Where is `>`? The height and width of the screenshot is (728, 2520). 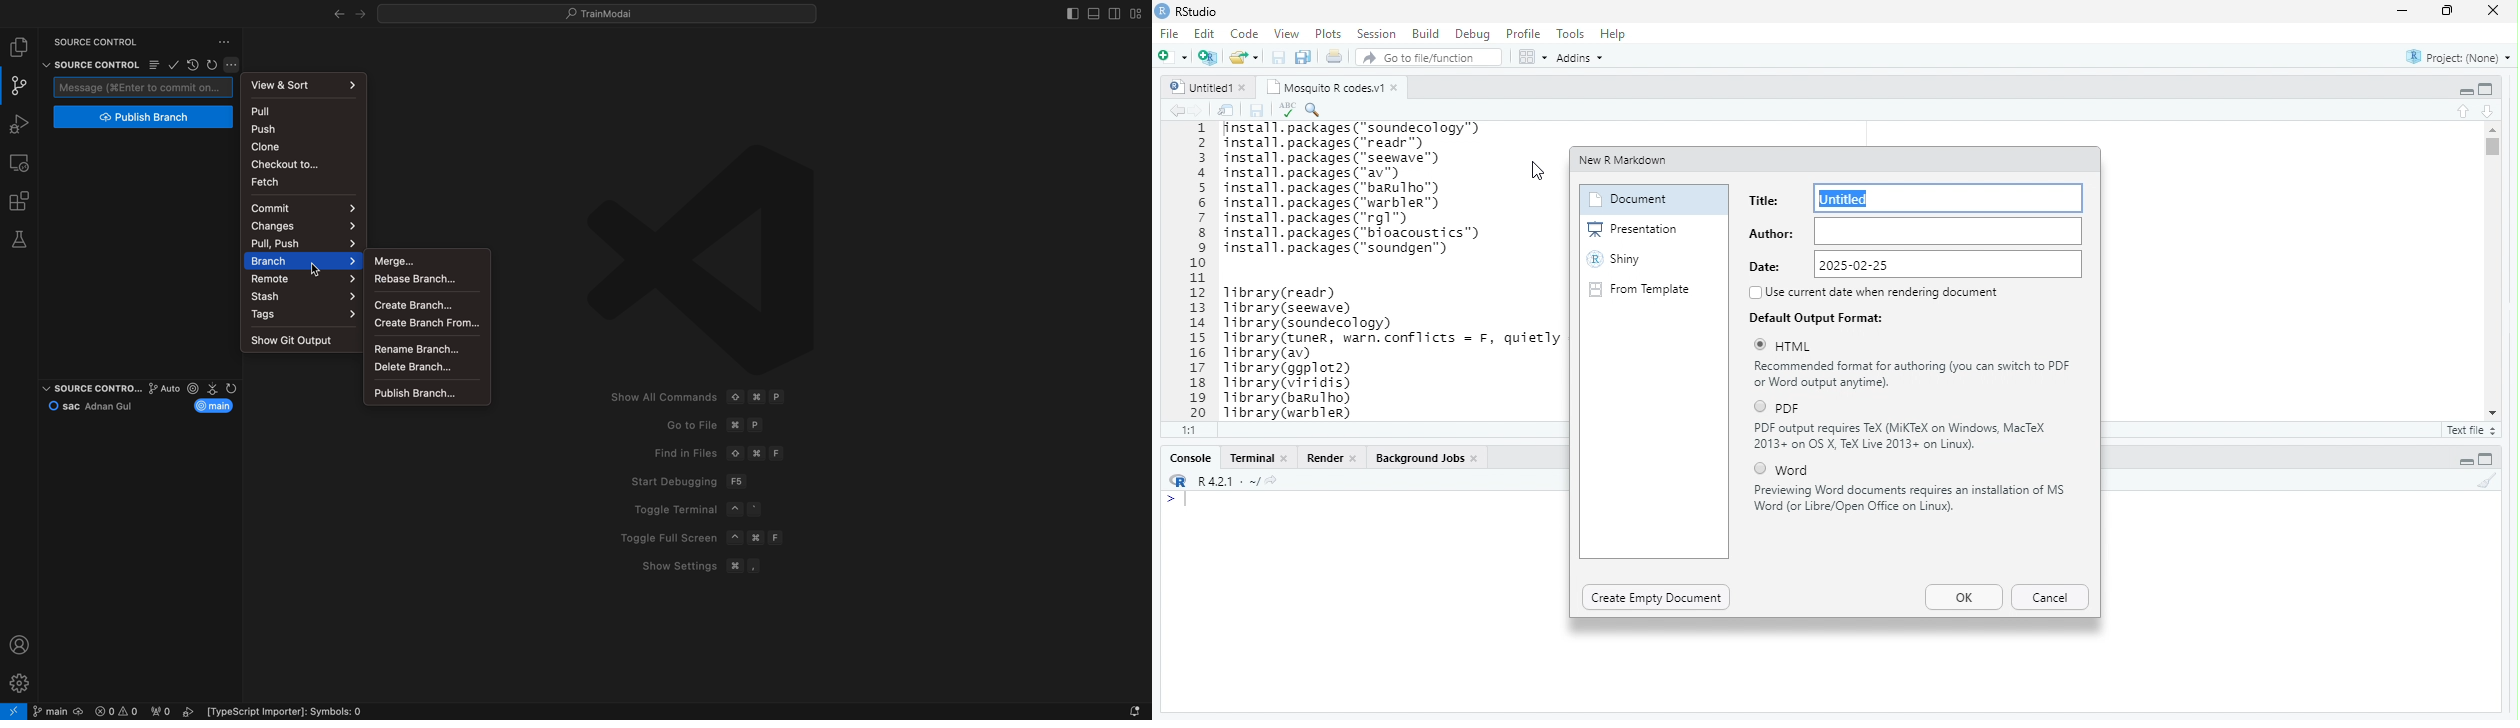 > is located at coordinates (1170, 500).